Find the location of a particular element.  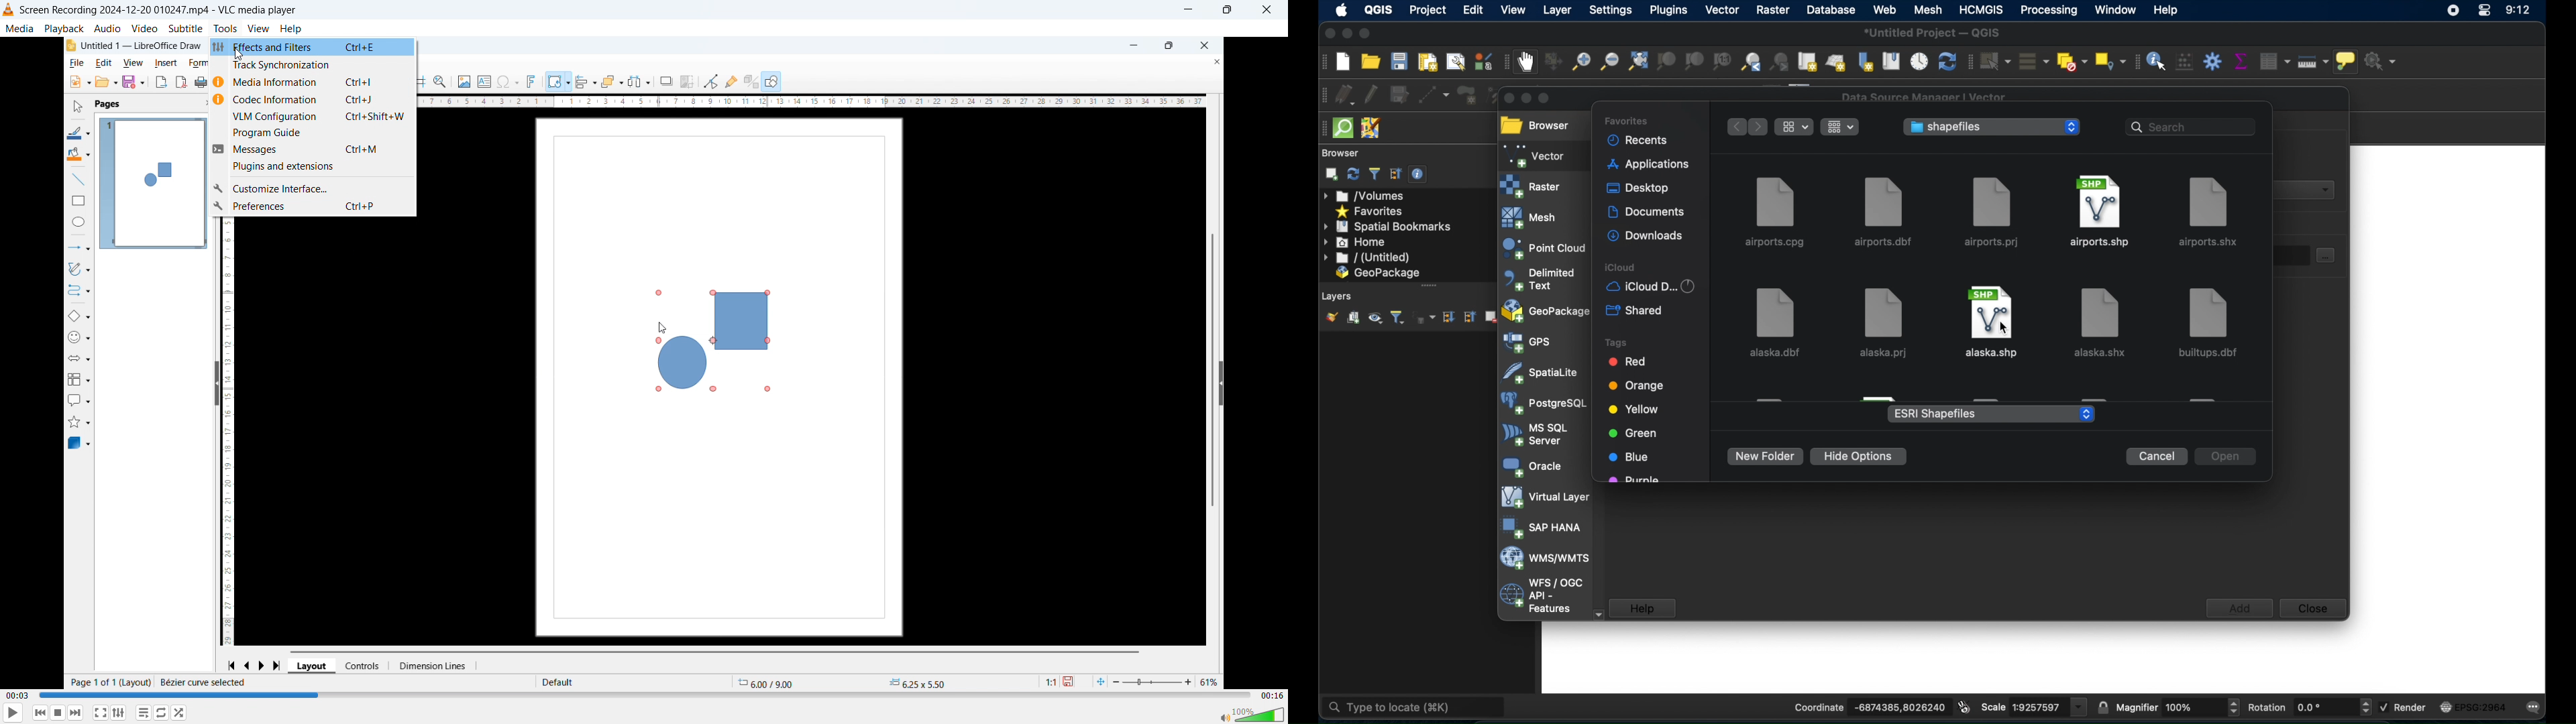

time is located at coordinates (2519, 11).